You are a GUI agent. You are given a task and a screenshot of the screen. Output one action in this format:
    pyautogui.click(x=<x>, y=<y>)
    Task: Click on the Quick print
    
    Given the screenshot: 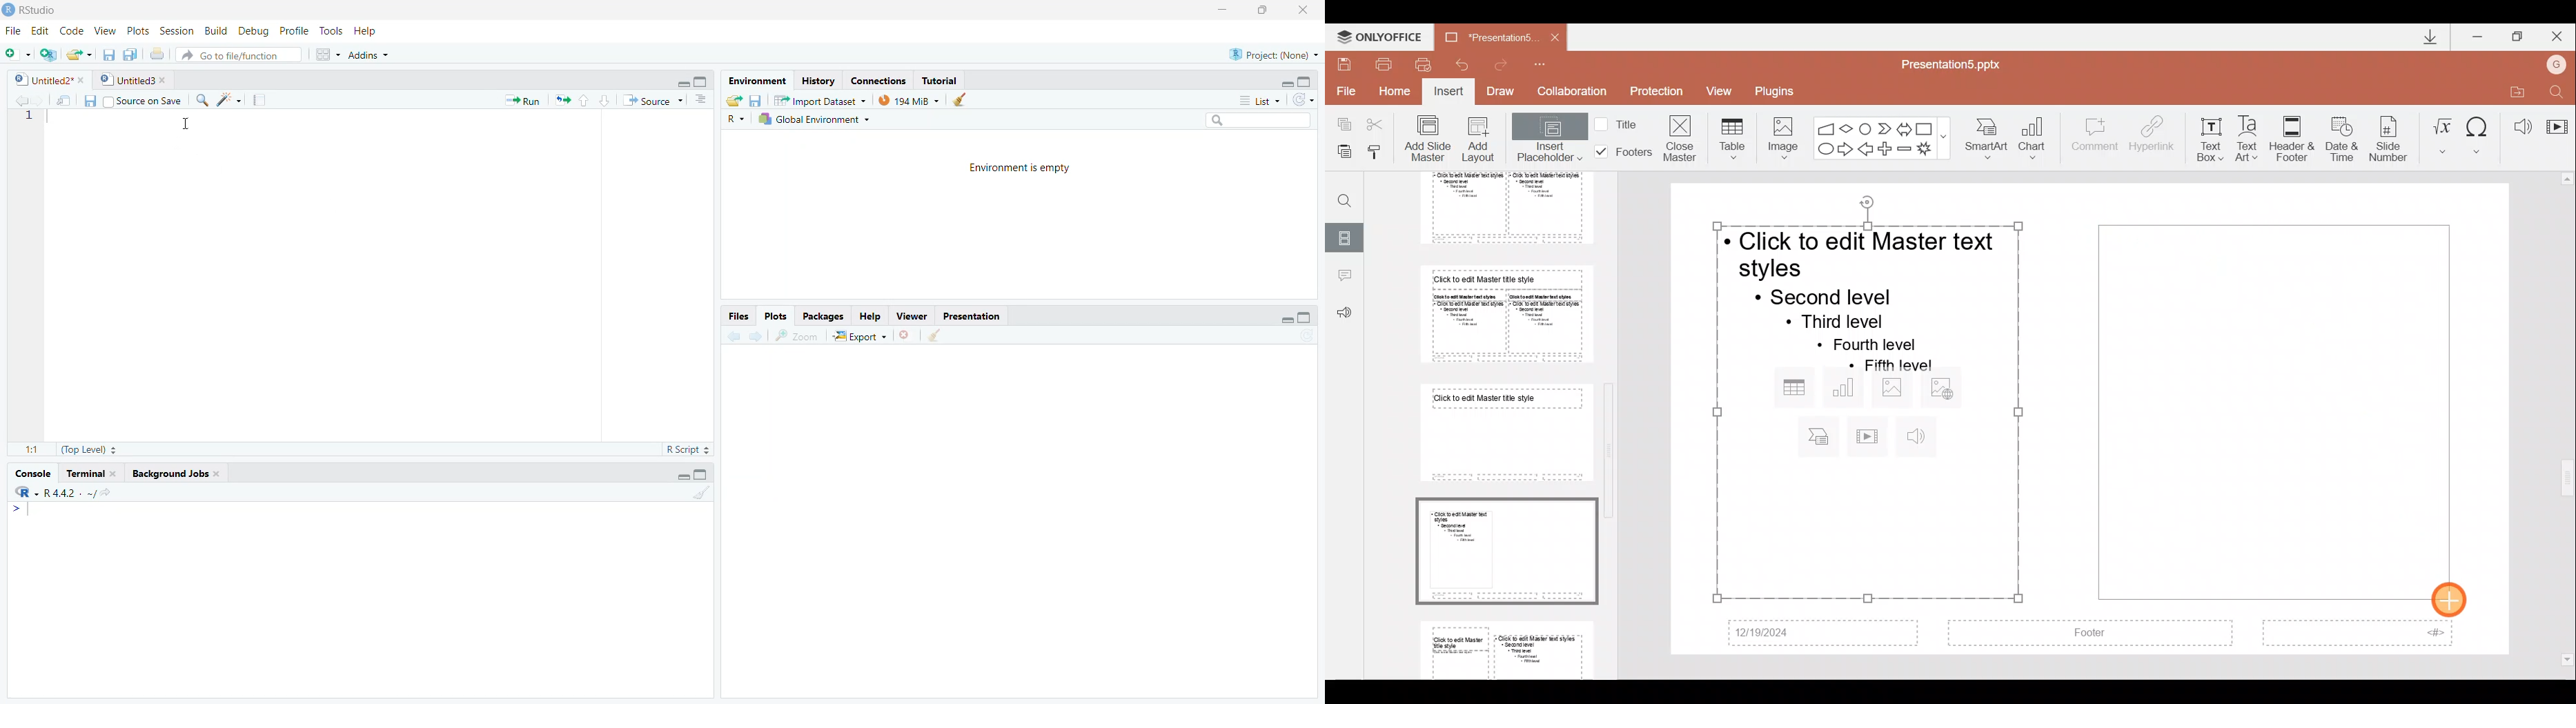 What is the action you would take?
    pyautogui.click(x=1423, y=65)
    